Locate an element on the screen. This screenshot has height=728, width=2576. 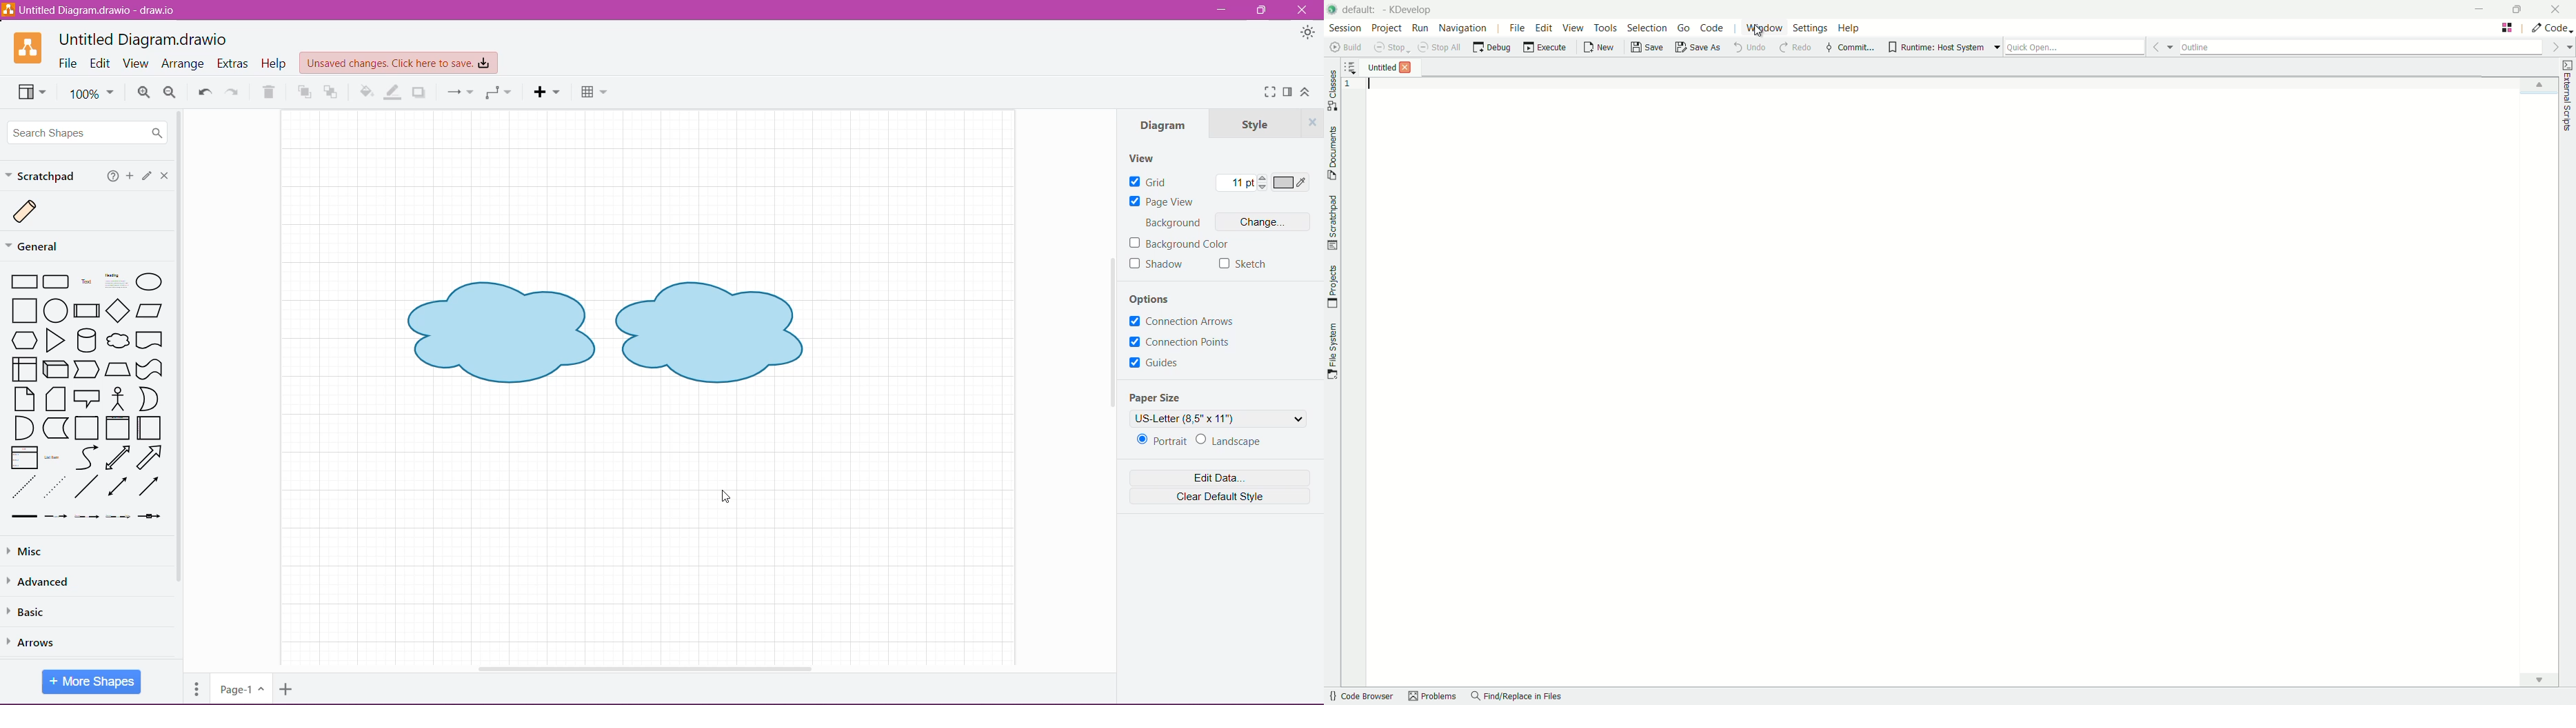
run menu is located at coordinates (1420, 28).